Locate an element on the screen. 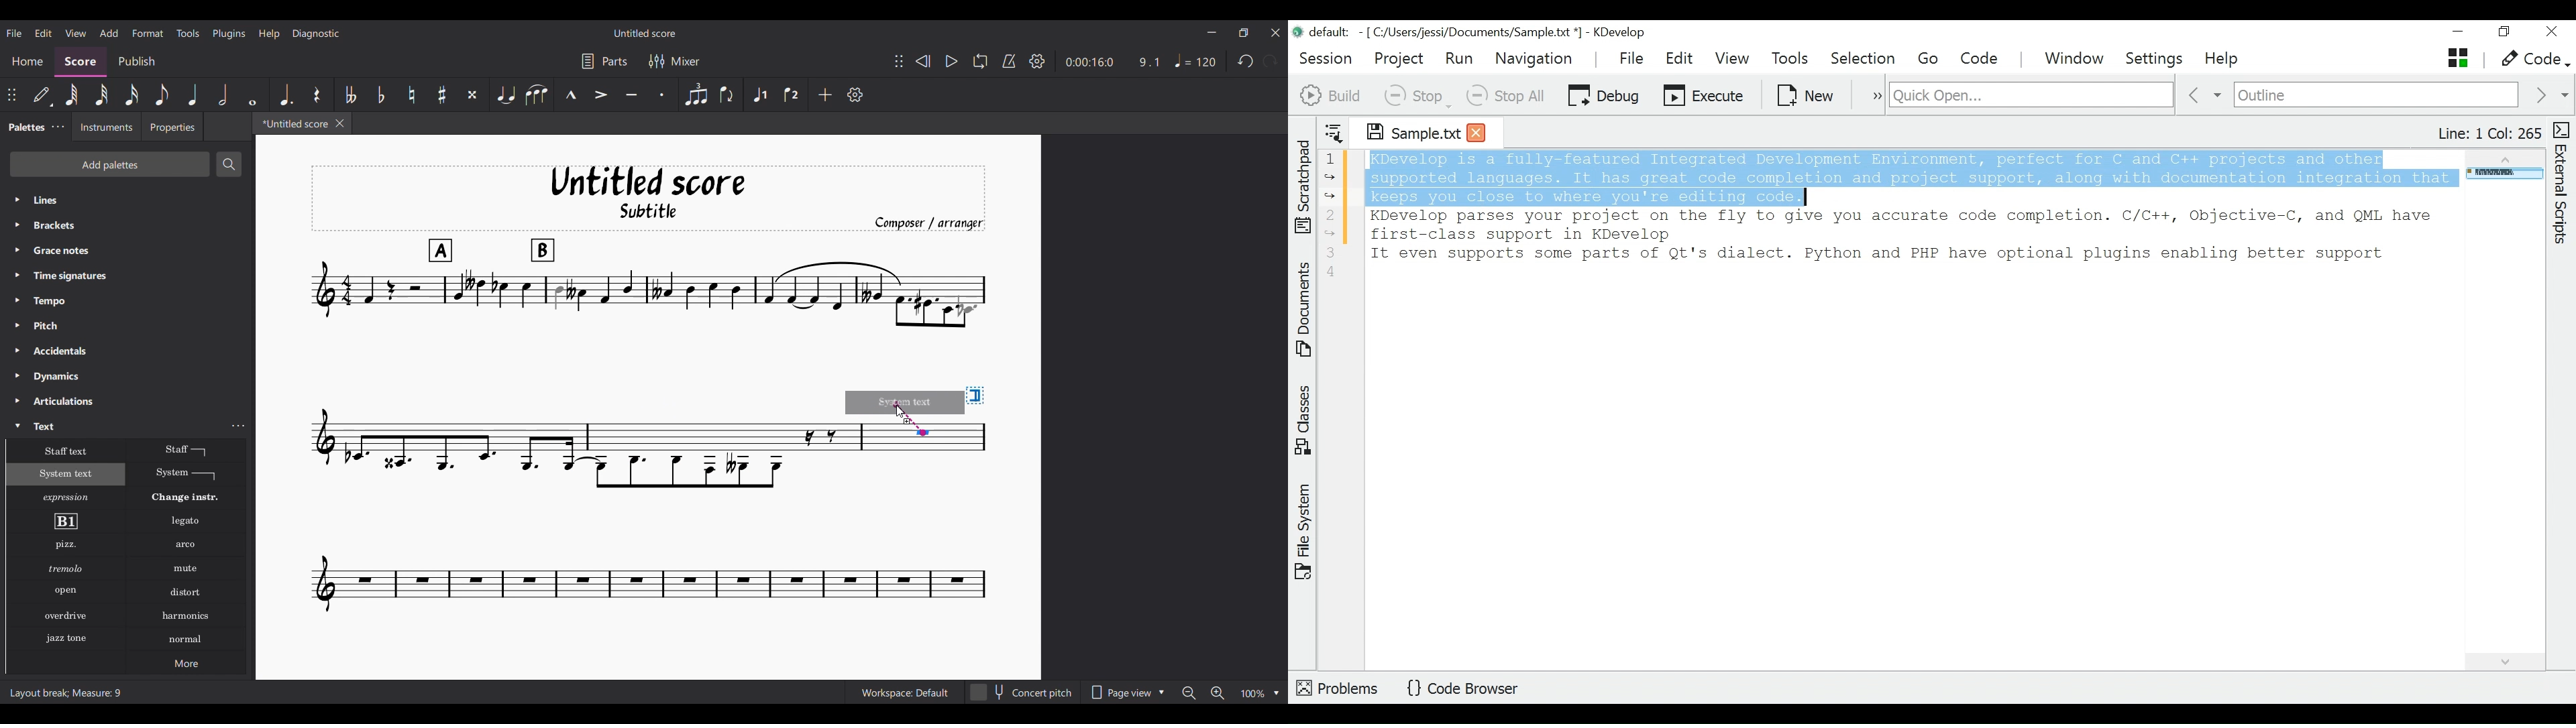 The width and height of the screenshot is (2576, 728). Overdrive is located at coordinates (66, 615).